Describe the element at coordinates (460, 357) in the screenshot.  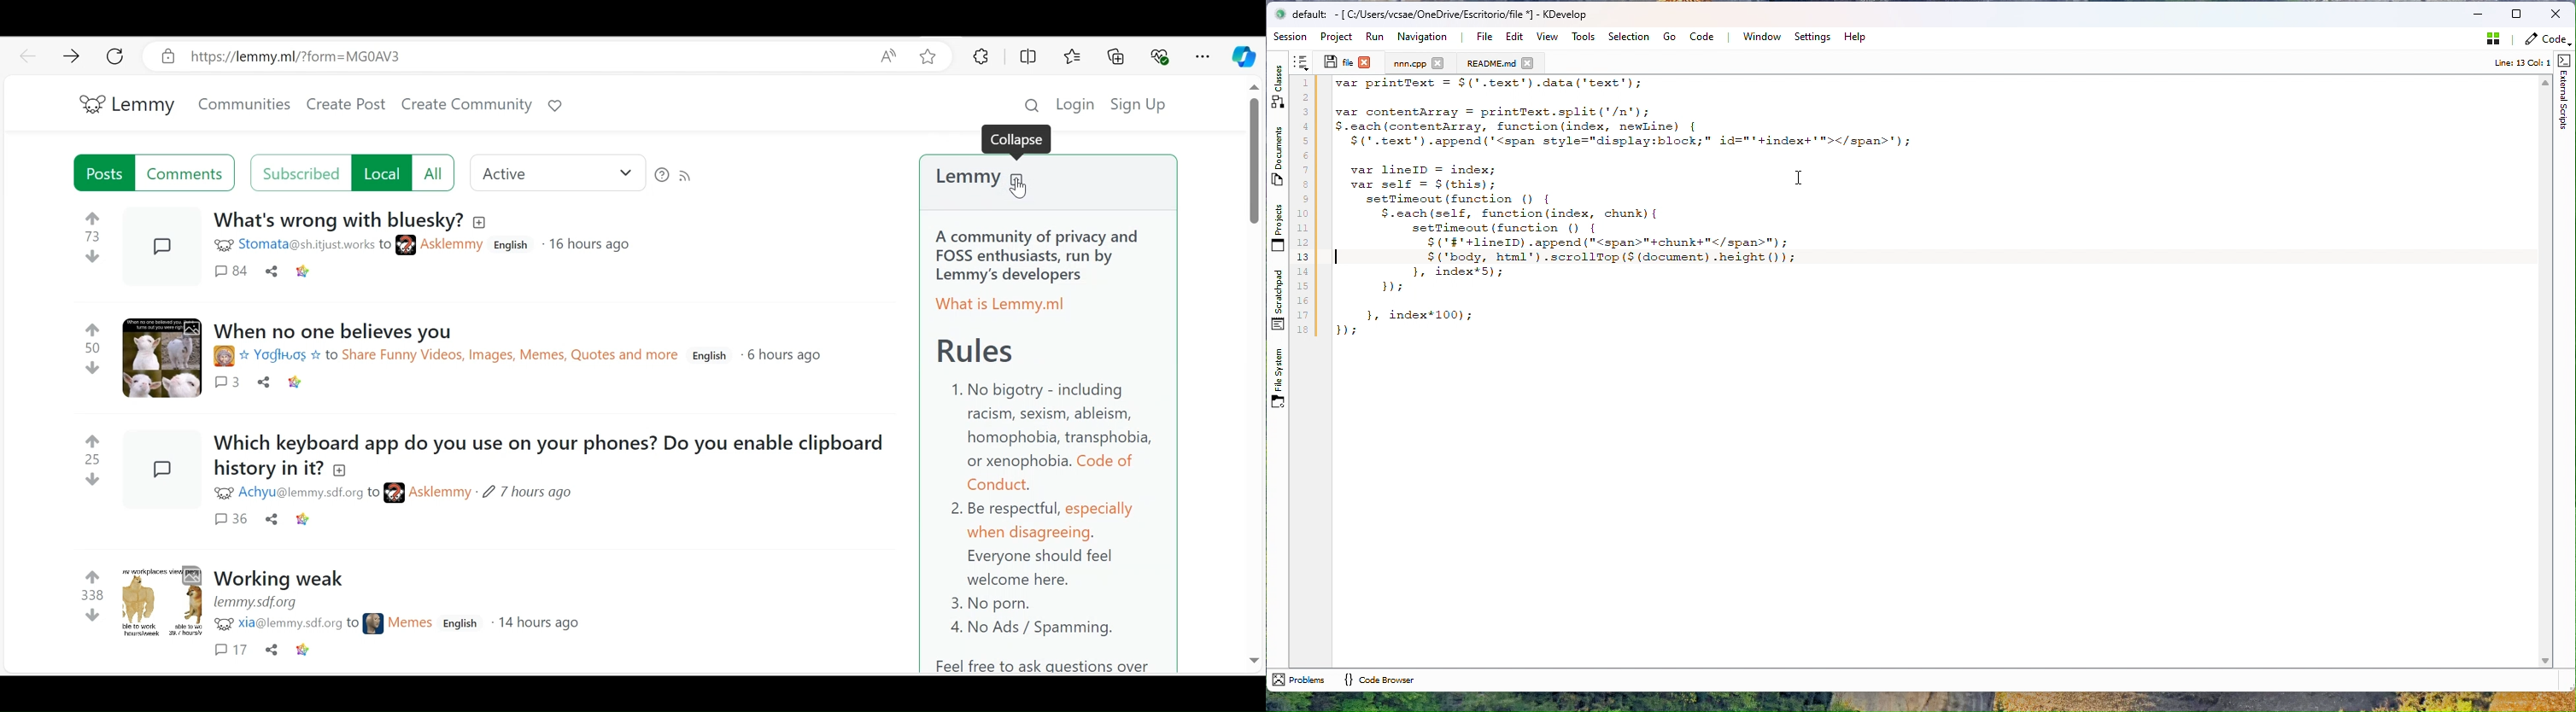
I see `links` at that location.